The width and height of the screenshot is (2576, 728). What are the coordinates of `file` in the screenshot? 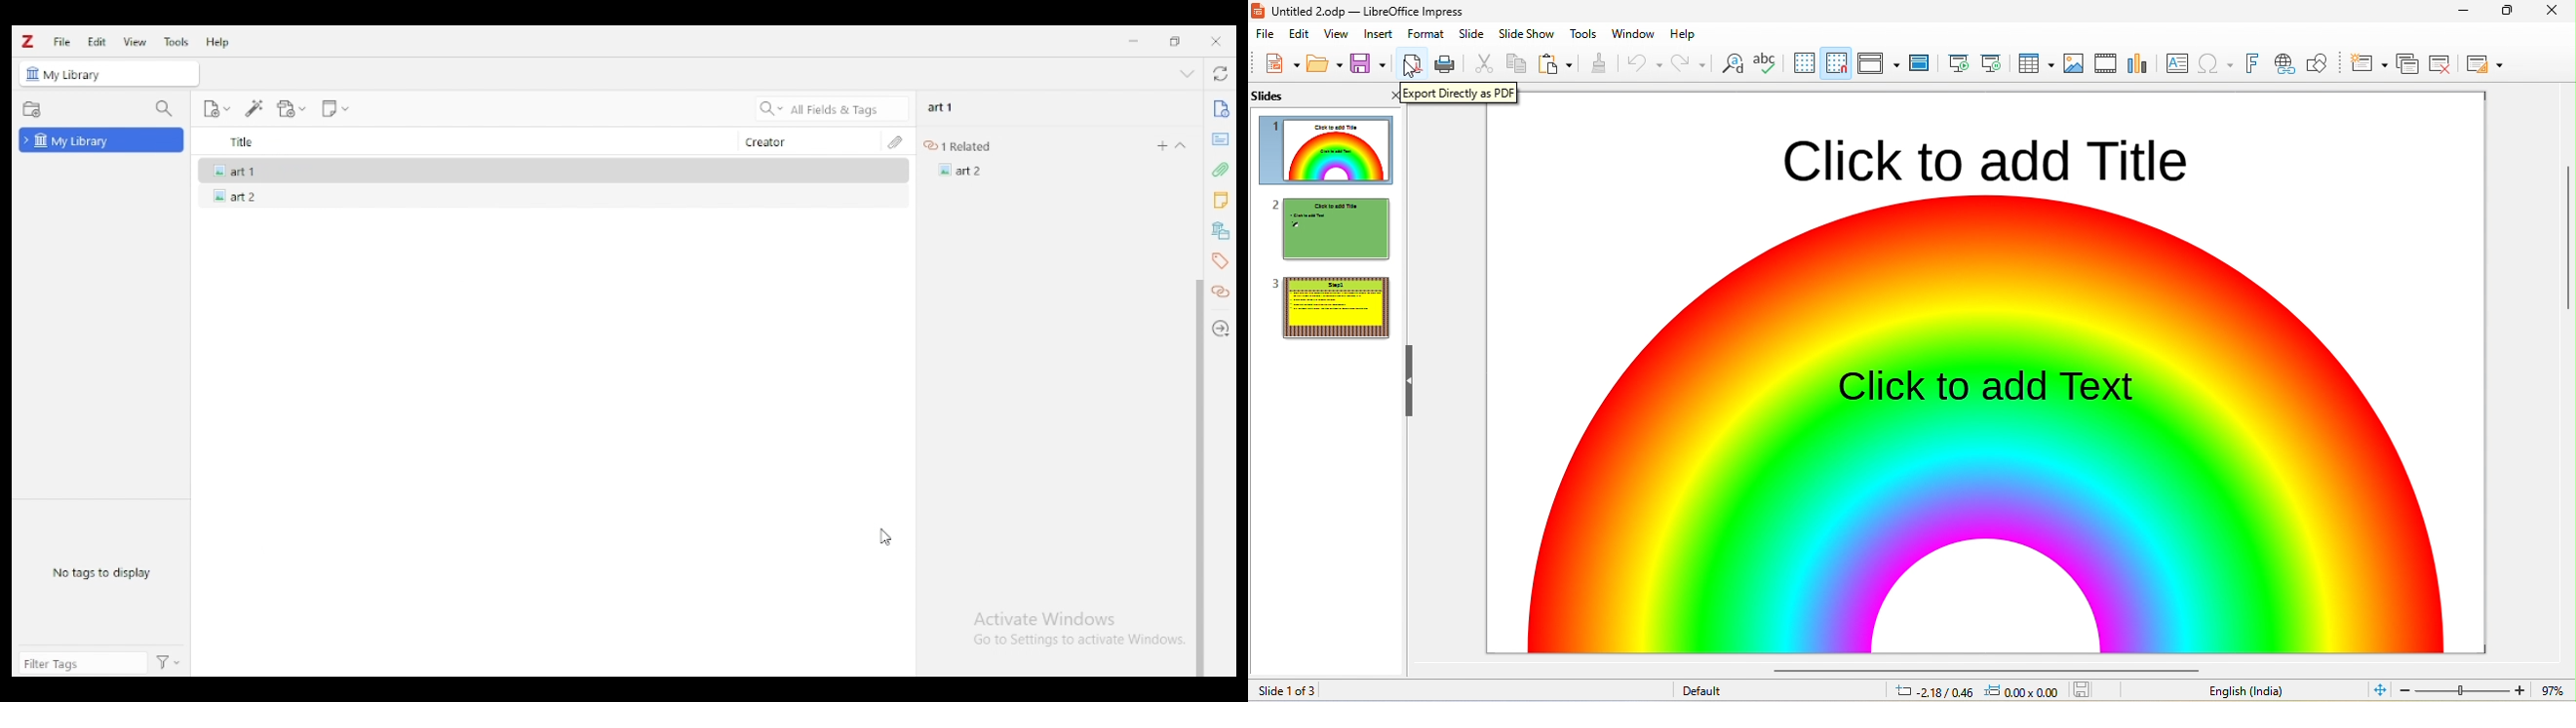 It's located at (61, 41).